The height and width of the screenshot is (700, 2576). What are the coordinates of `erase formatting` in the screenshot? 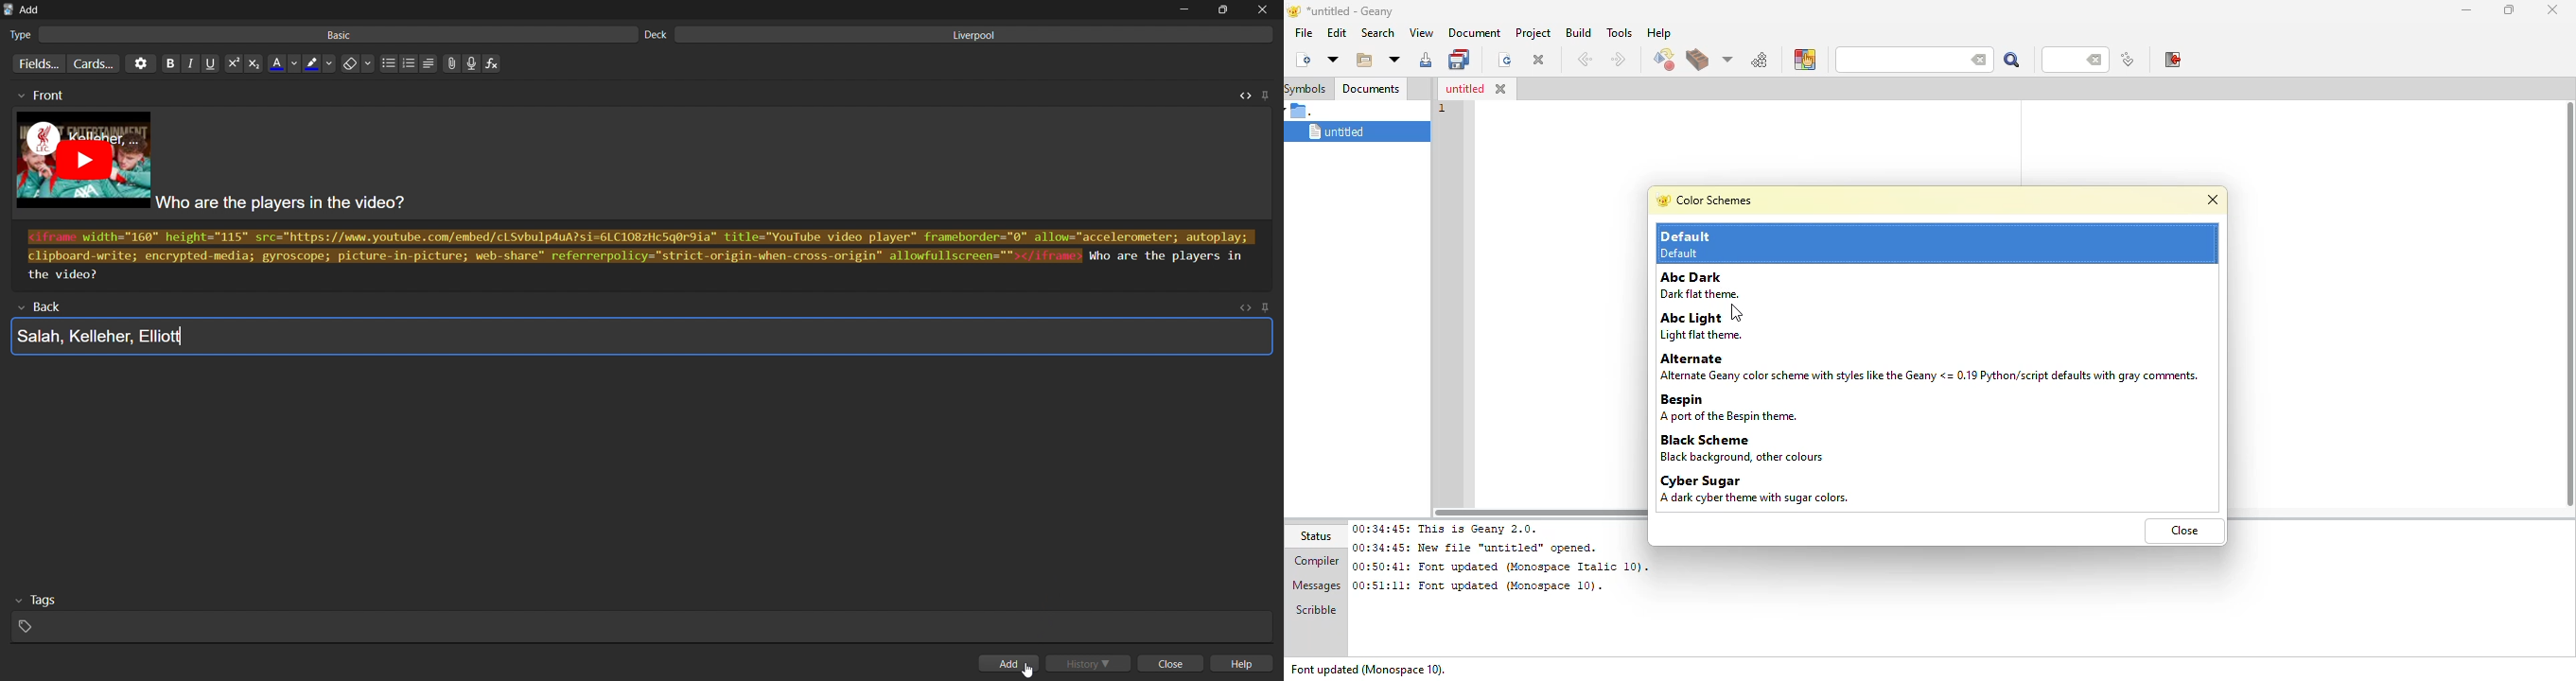 It's located at (361, 64).